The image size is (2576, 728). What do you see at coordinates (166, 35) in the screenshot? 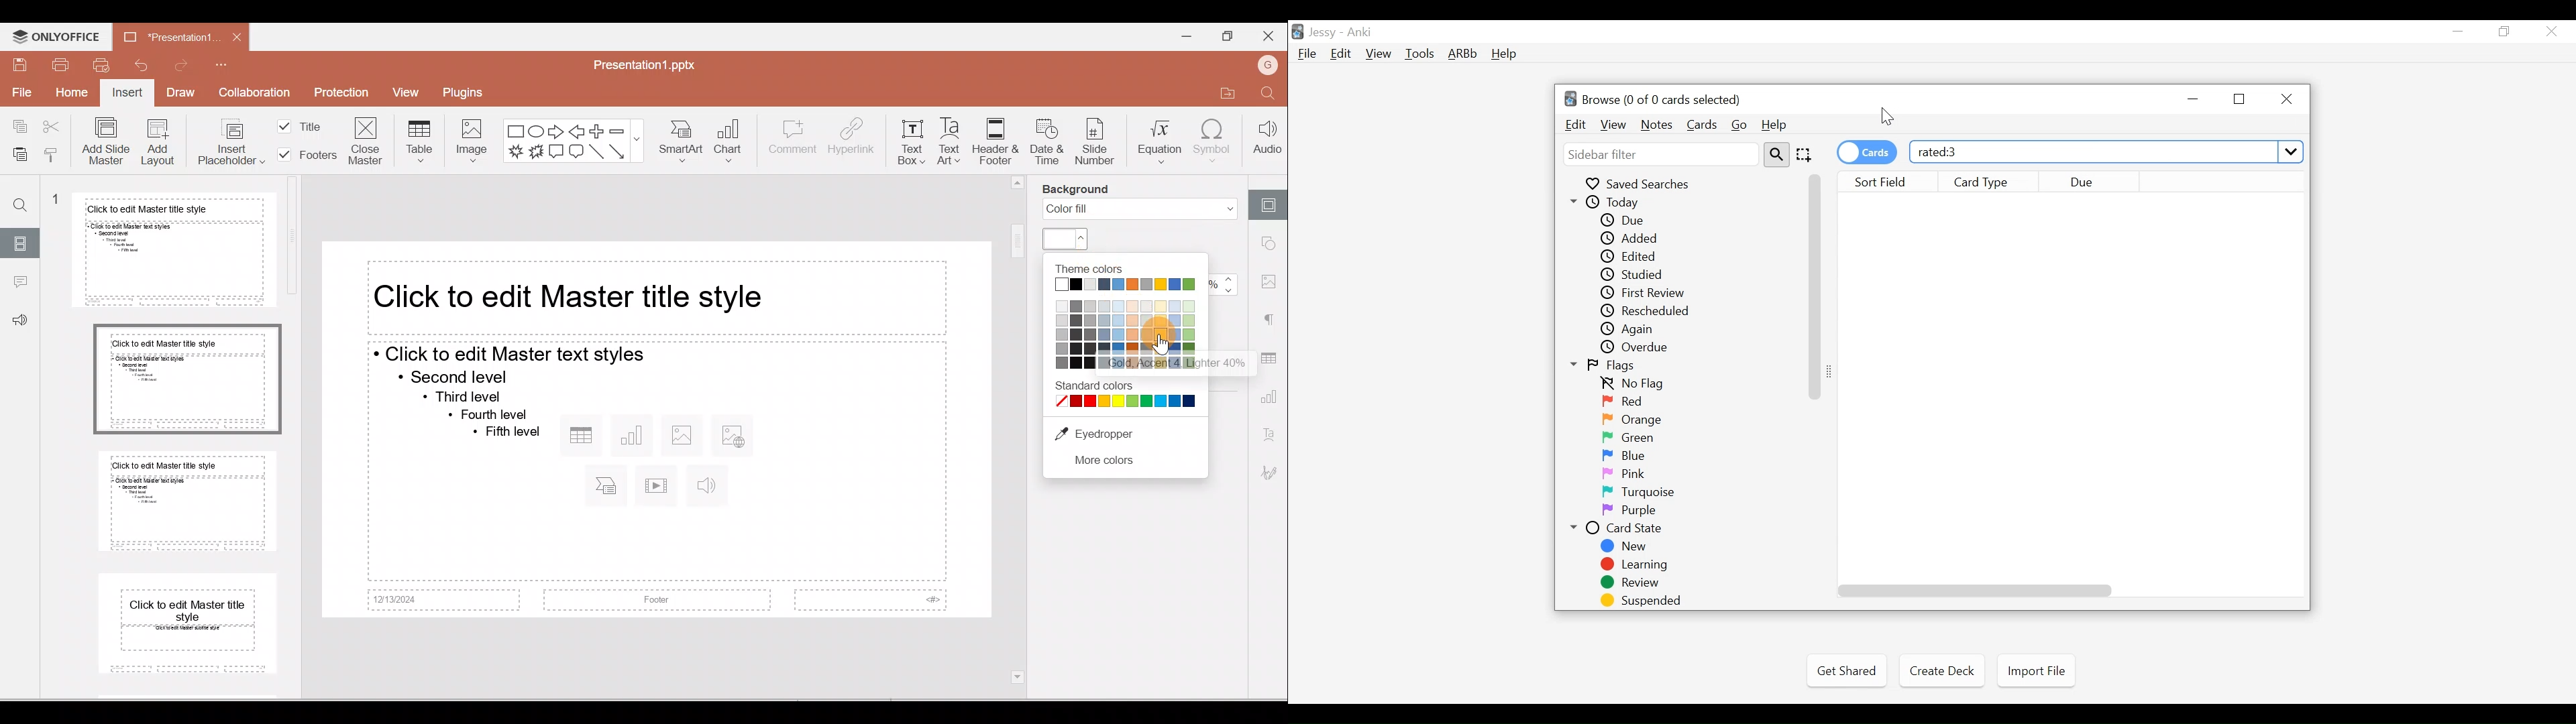
I see `Document name` at bounding box center [166, 35].